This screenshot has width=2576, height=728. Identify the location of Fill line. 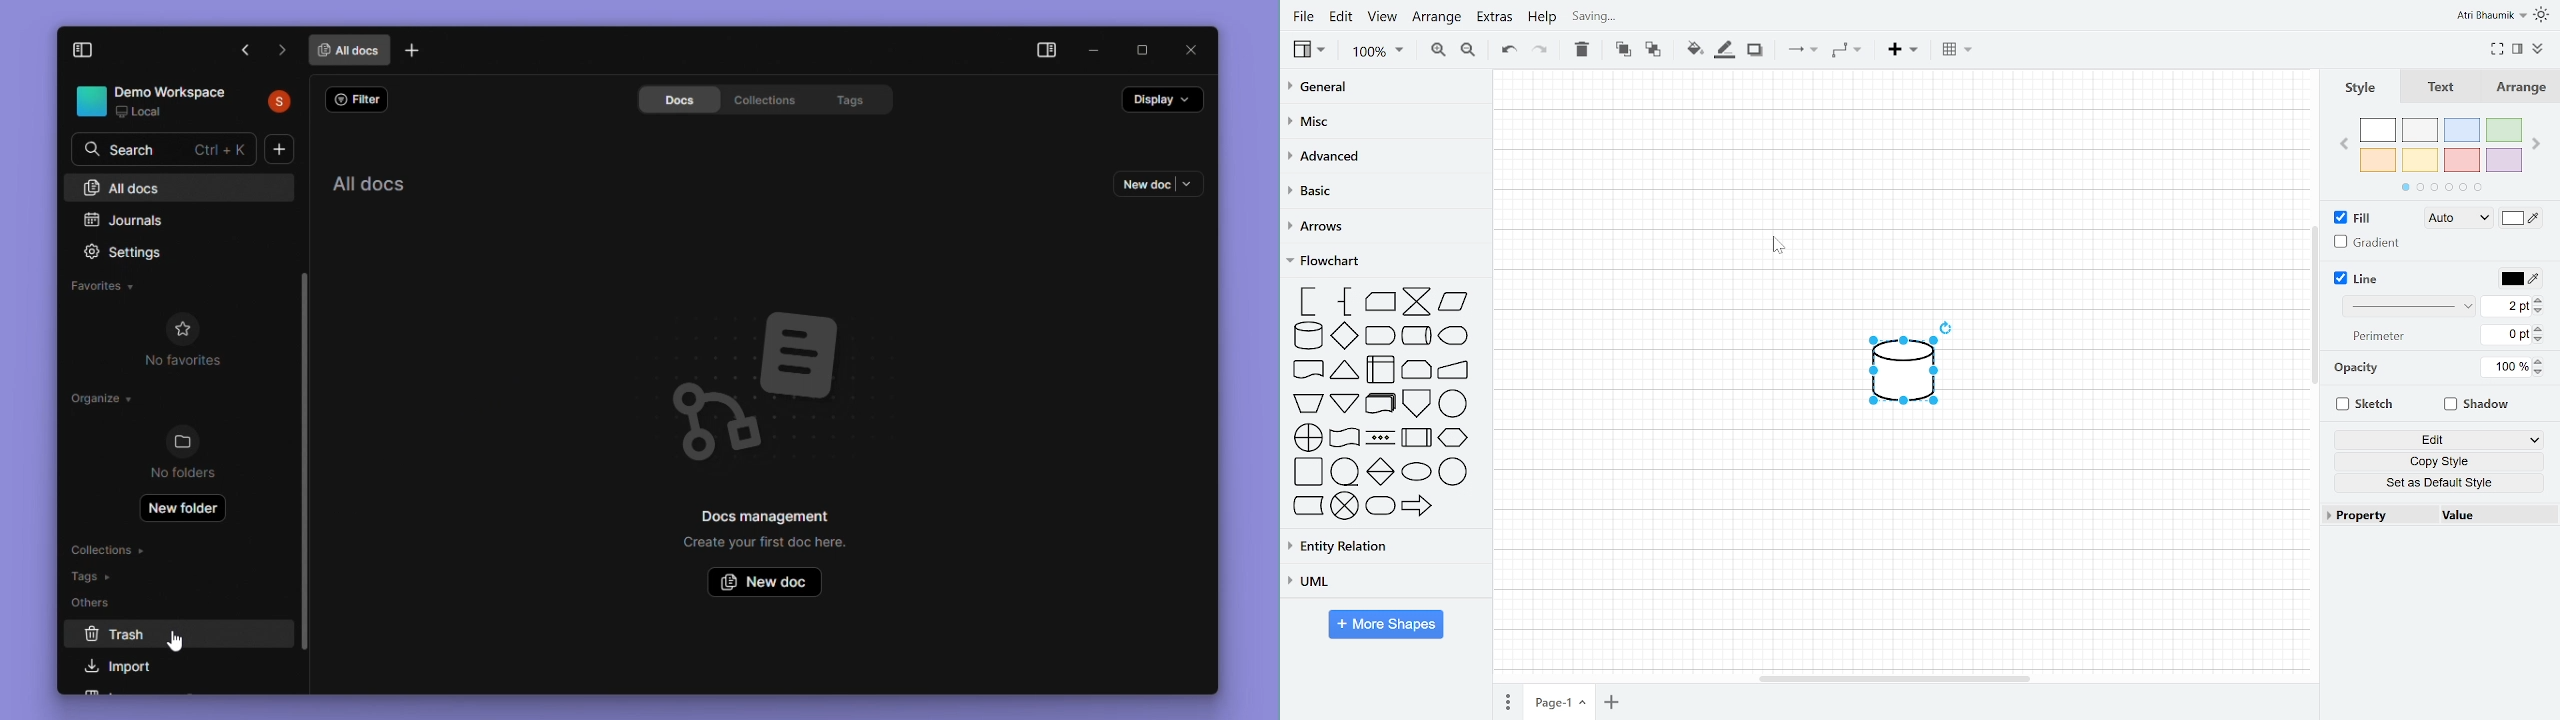
(1725, 50).